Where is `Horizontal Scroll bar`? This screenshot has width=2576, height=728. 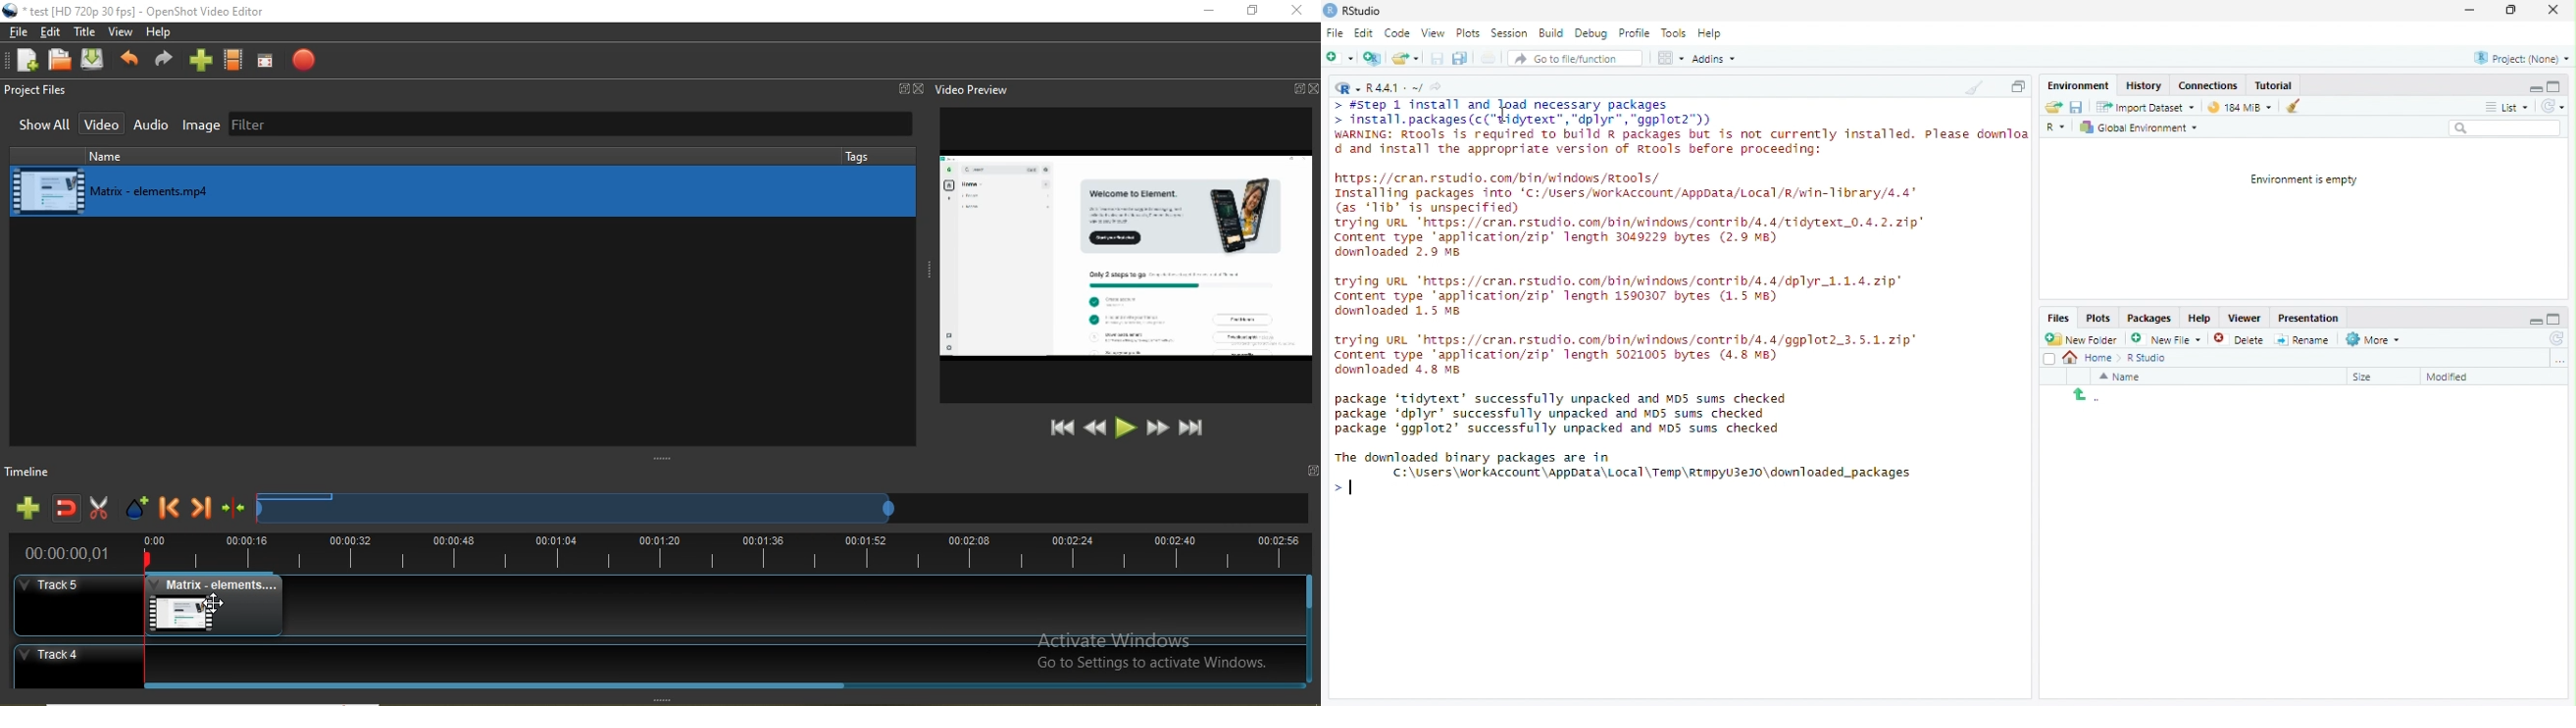 Horizontal Scroll bar is located at coordinates (503, 689).